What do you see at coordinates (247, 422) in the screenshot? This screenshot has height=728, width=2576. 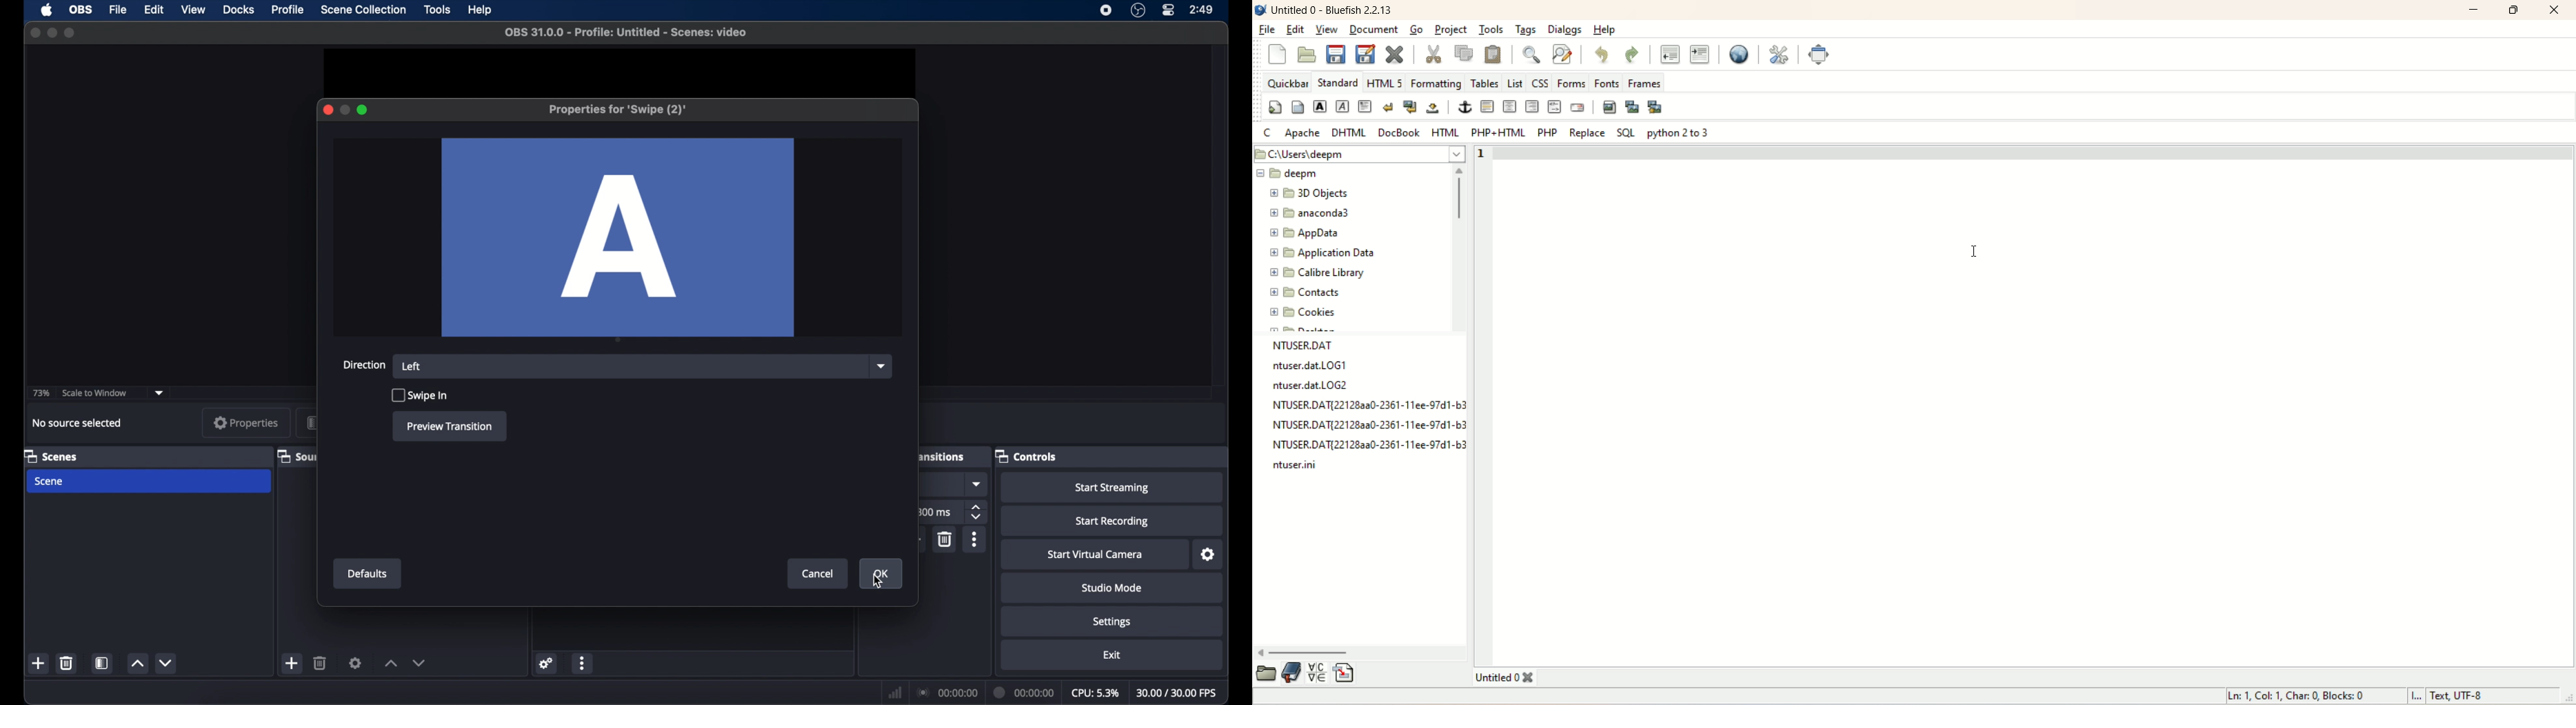 I see `properties` at bounding box center [247, 422].